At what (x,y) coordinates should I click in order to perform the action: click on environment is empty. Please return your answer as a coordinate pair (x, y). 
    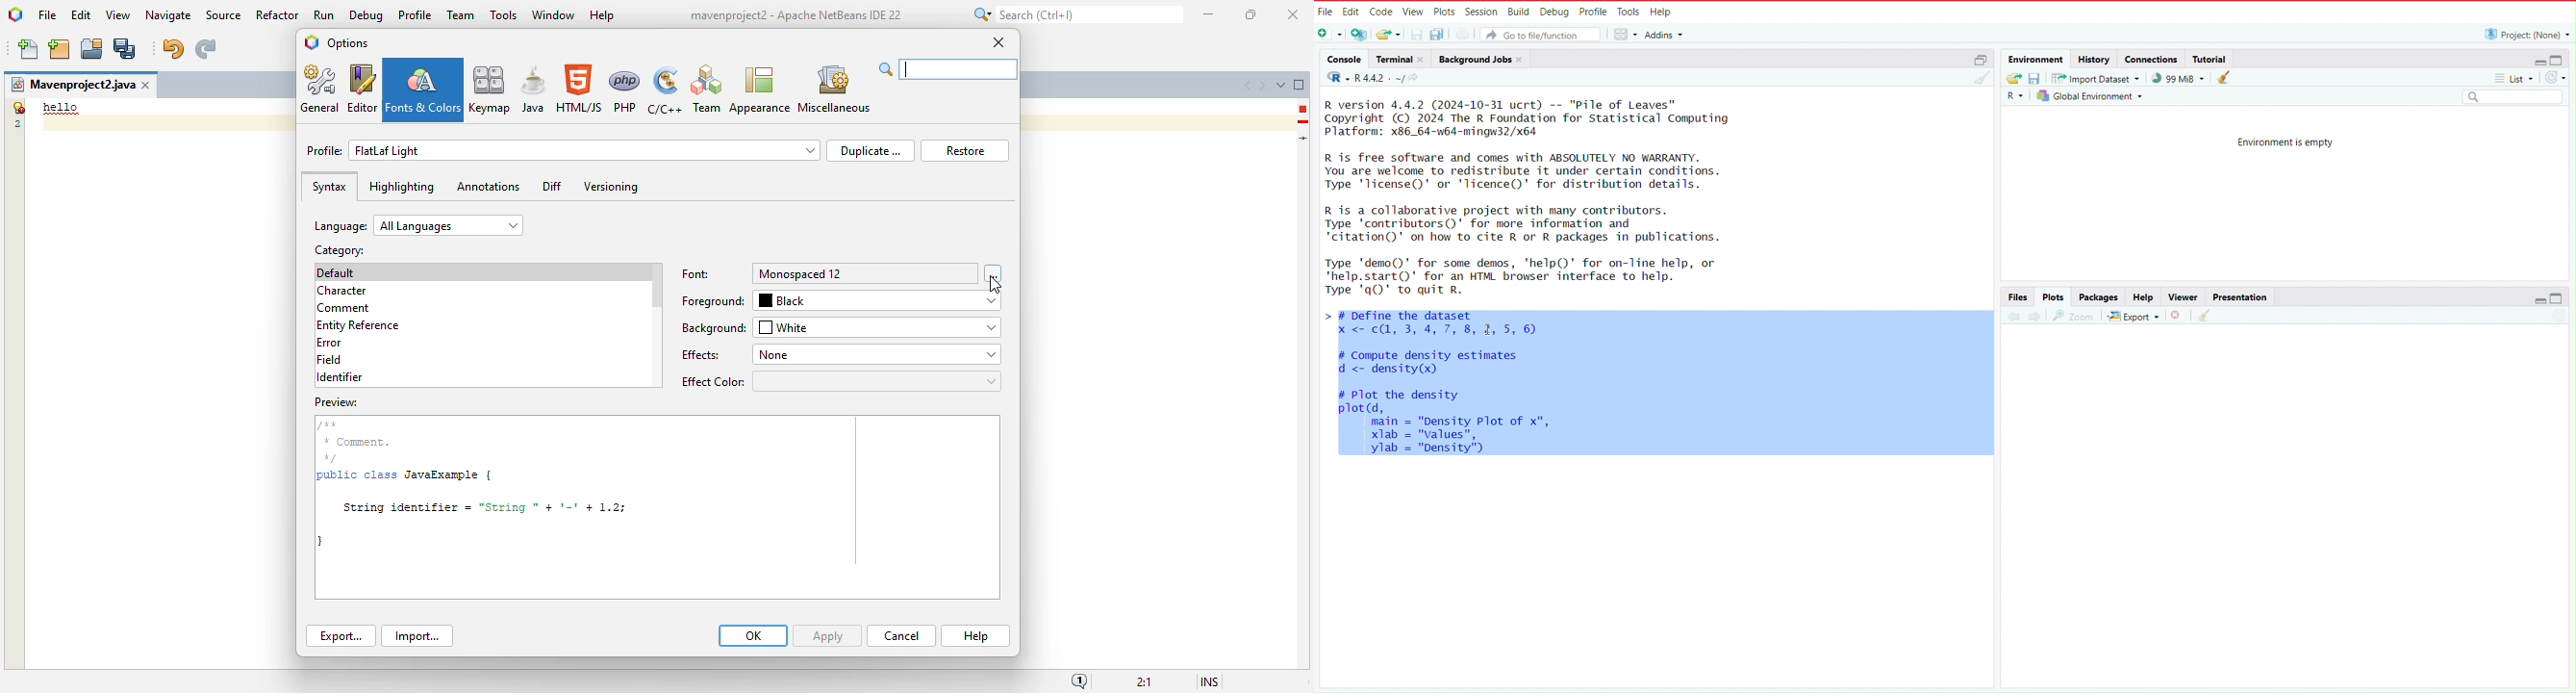
    Looking at the image, I should click on (2278, 141).